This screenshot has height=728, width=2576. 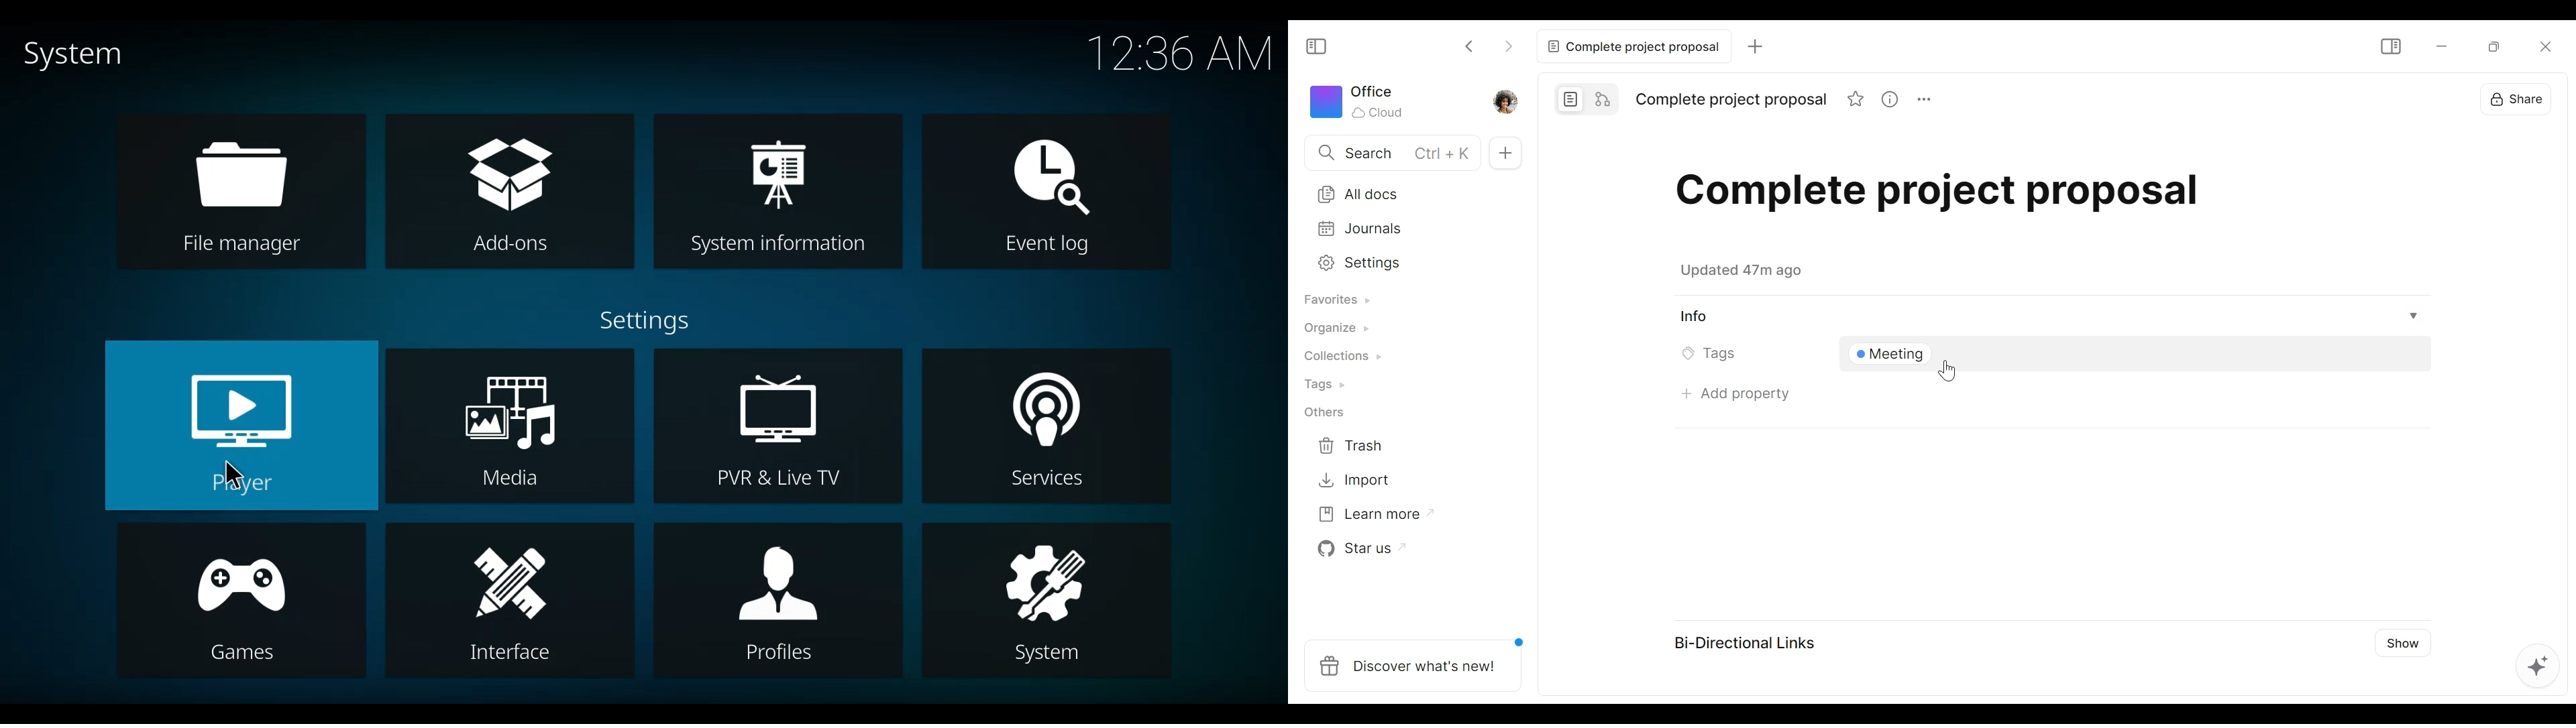 I want to click on Favorites, so click(x=1342, y=300).